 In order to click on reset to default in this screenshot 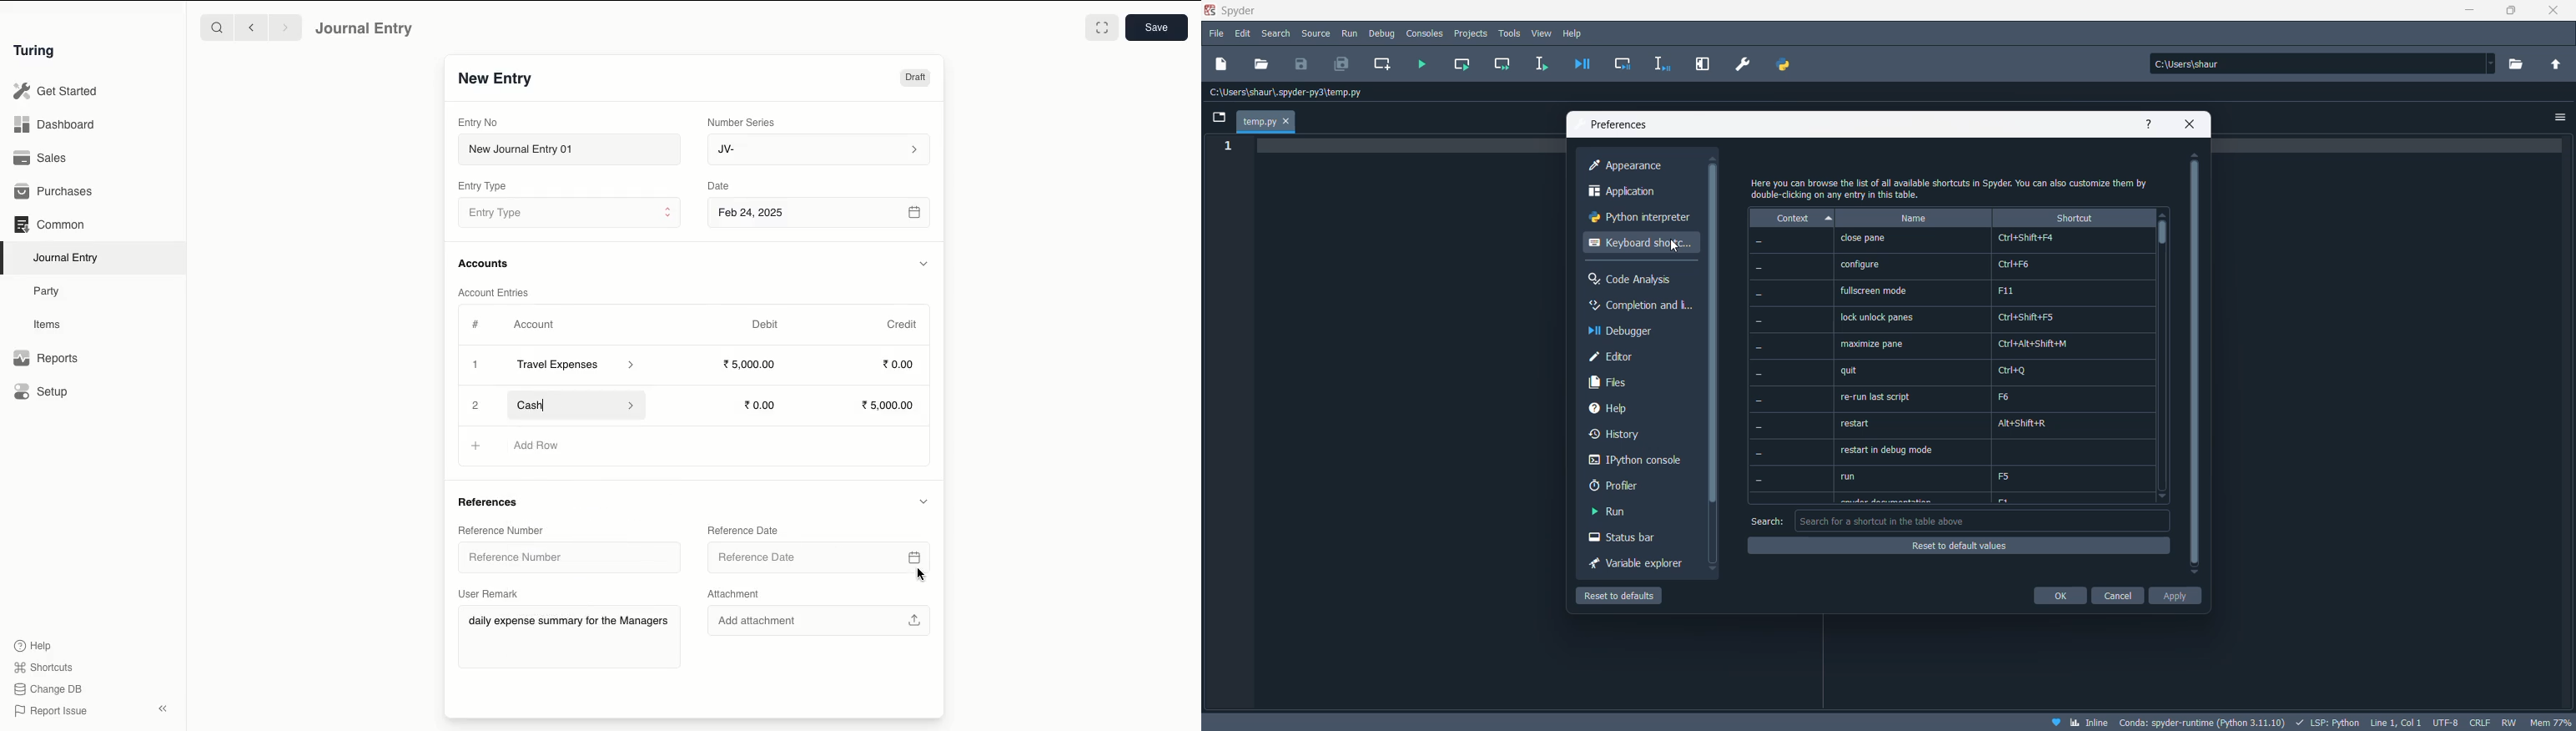, I will do `click(1957, 545)`.